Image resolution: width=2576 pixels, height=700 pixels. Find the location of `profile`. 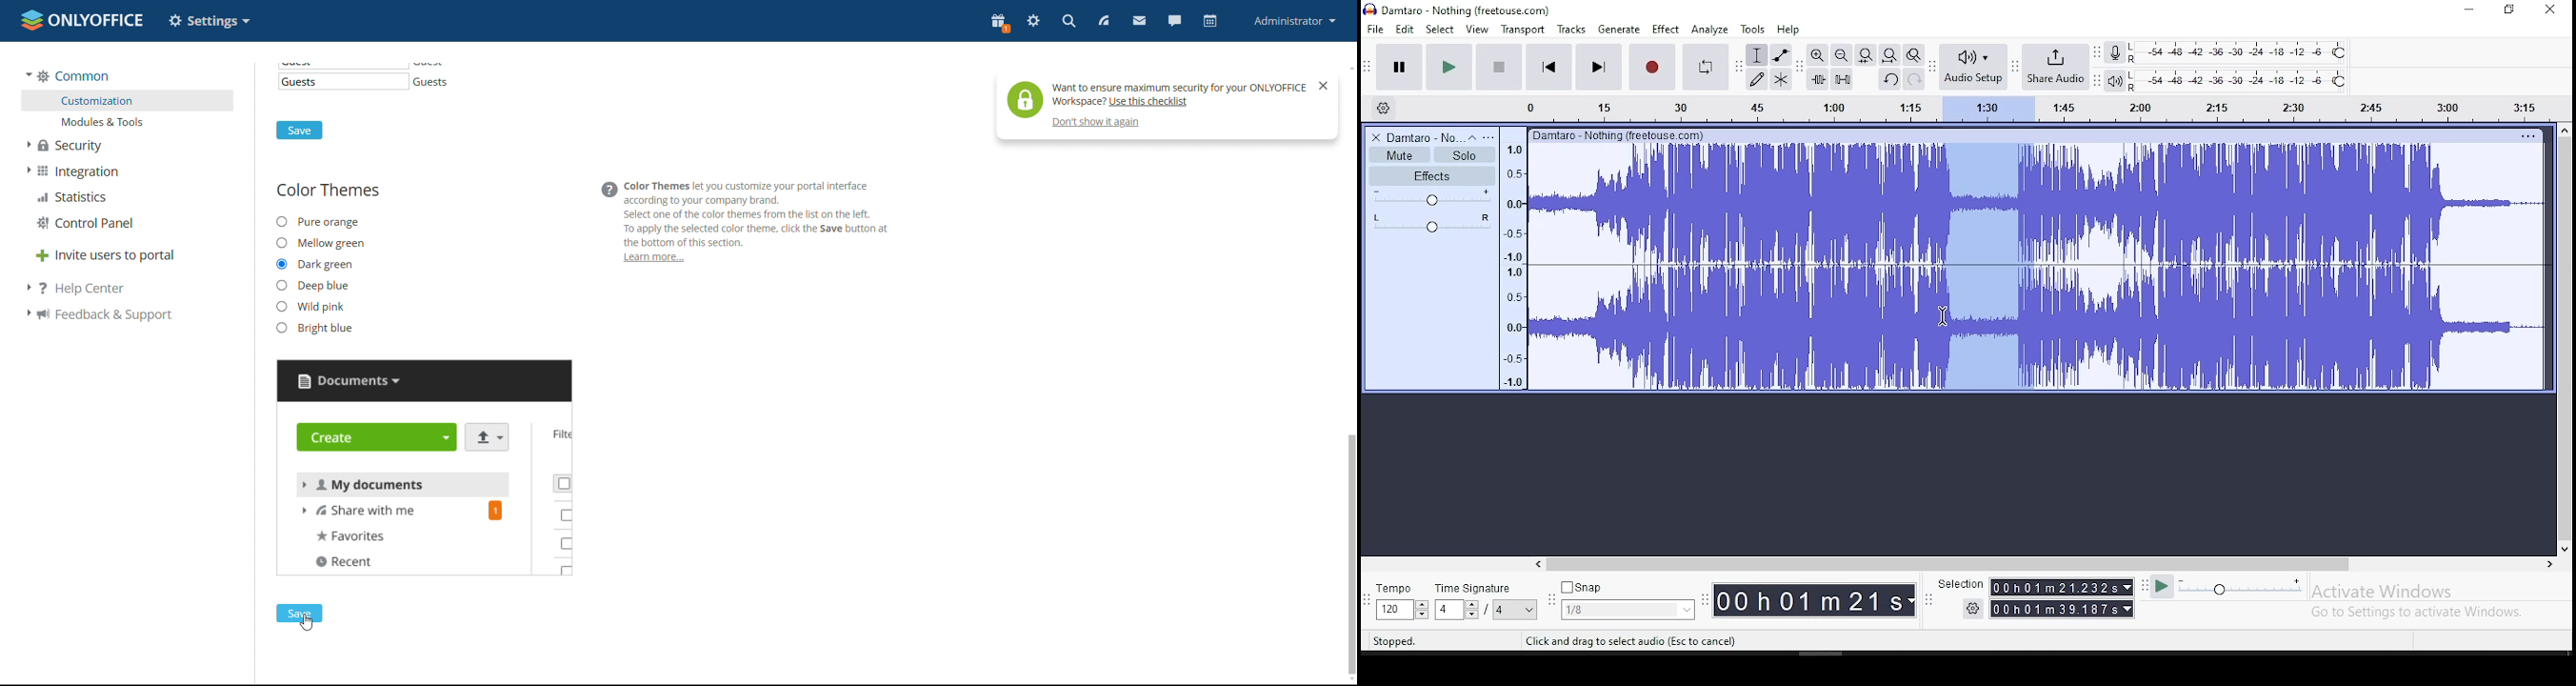

profile is located at coordinates (1292, 21).